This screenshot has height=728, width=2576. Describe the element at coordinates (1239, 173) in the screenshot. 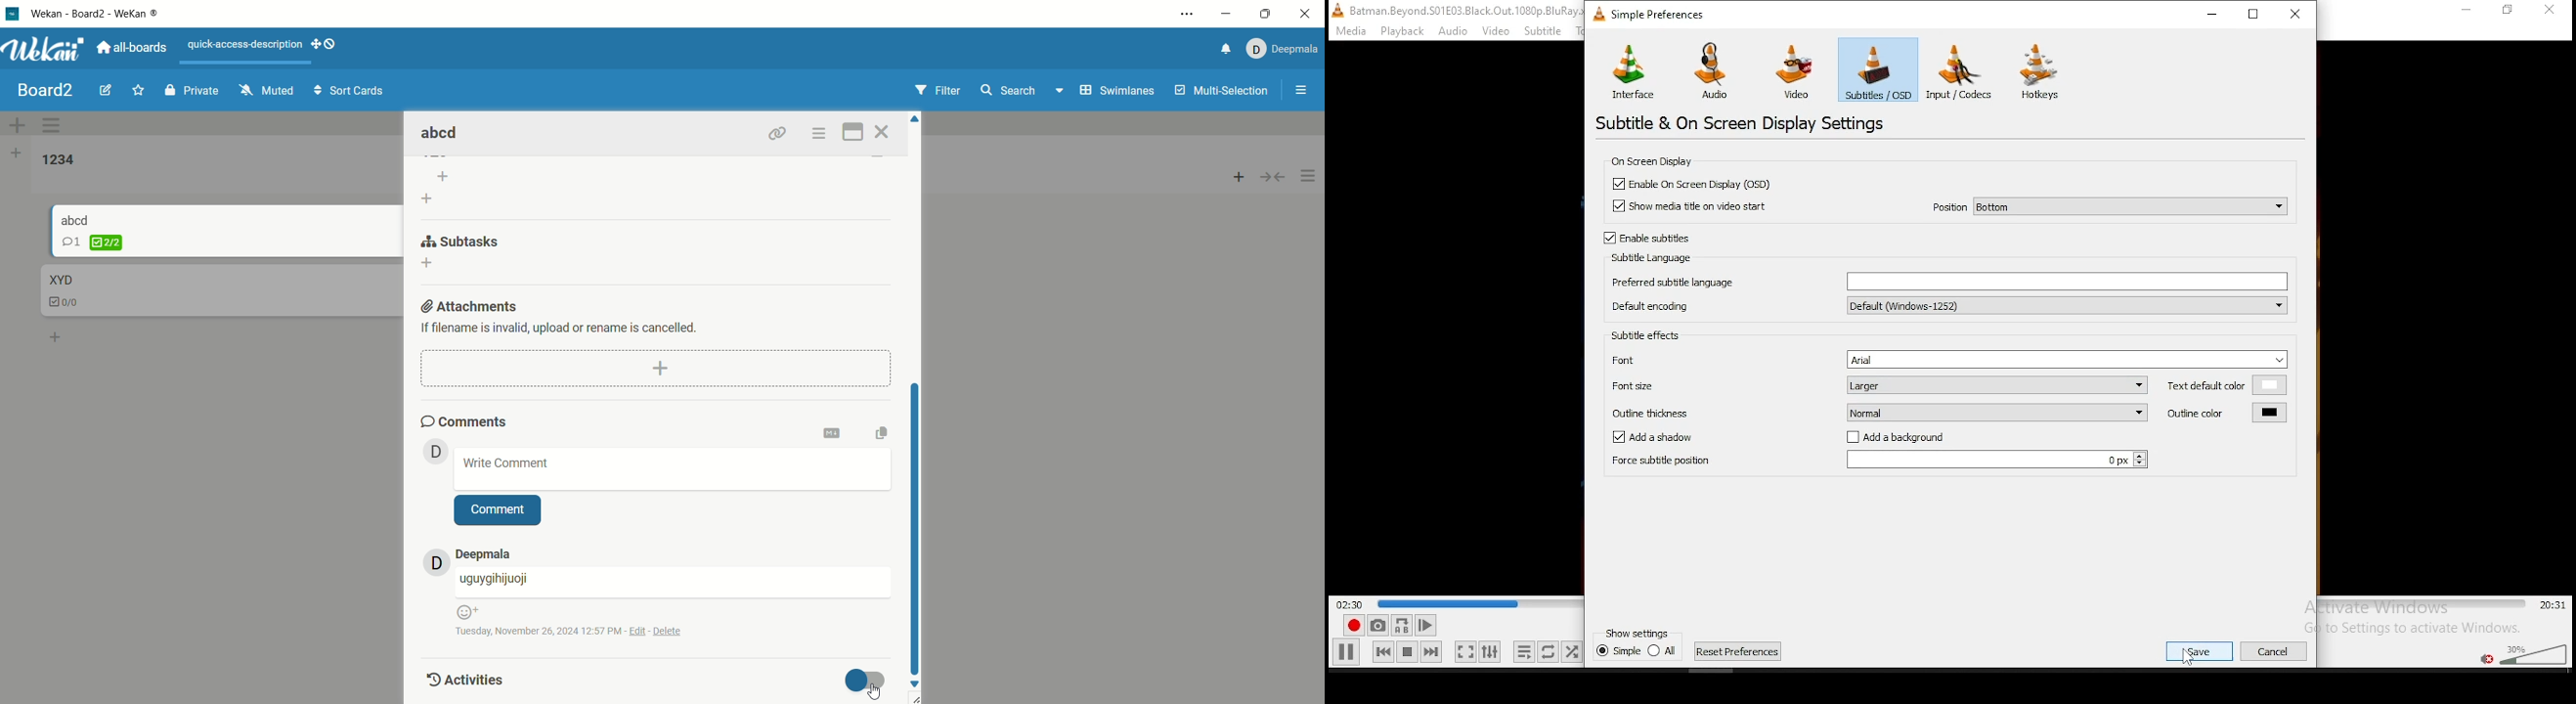

I see `add` at that location.